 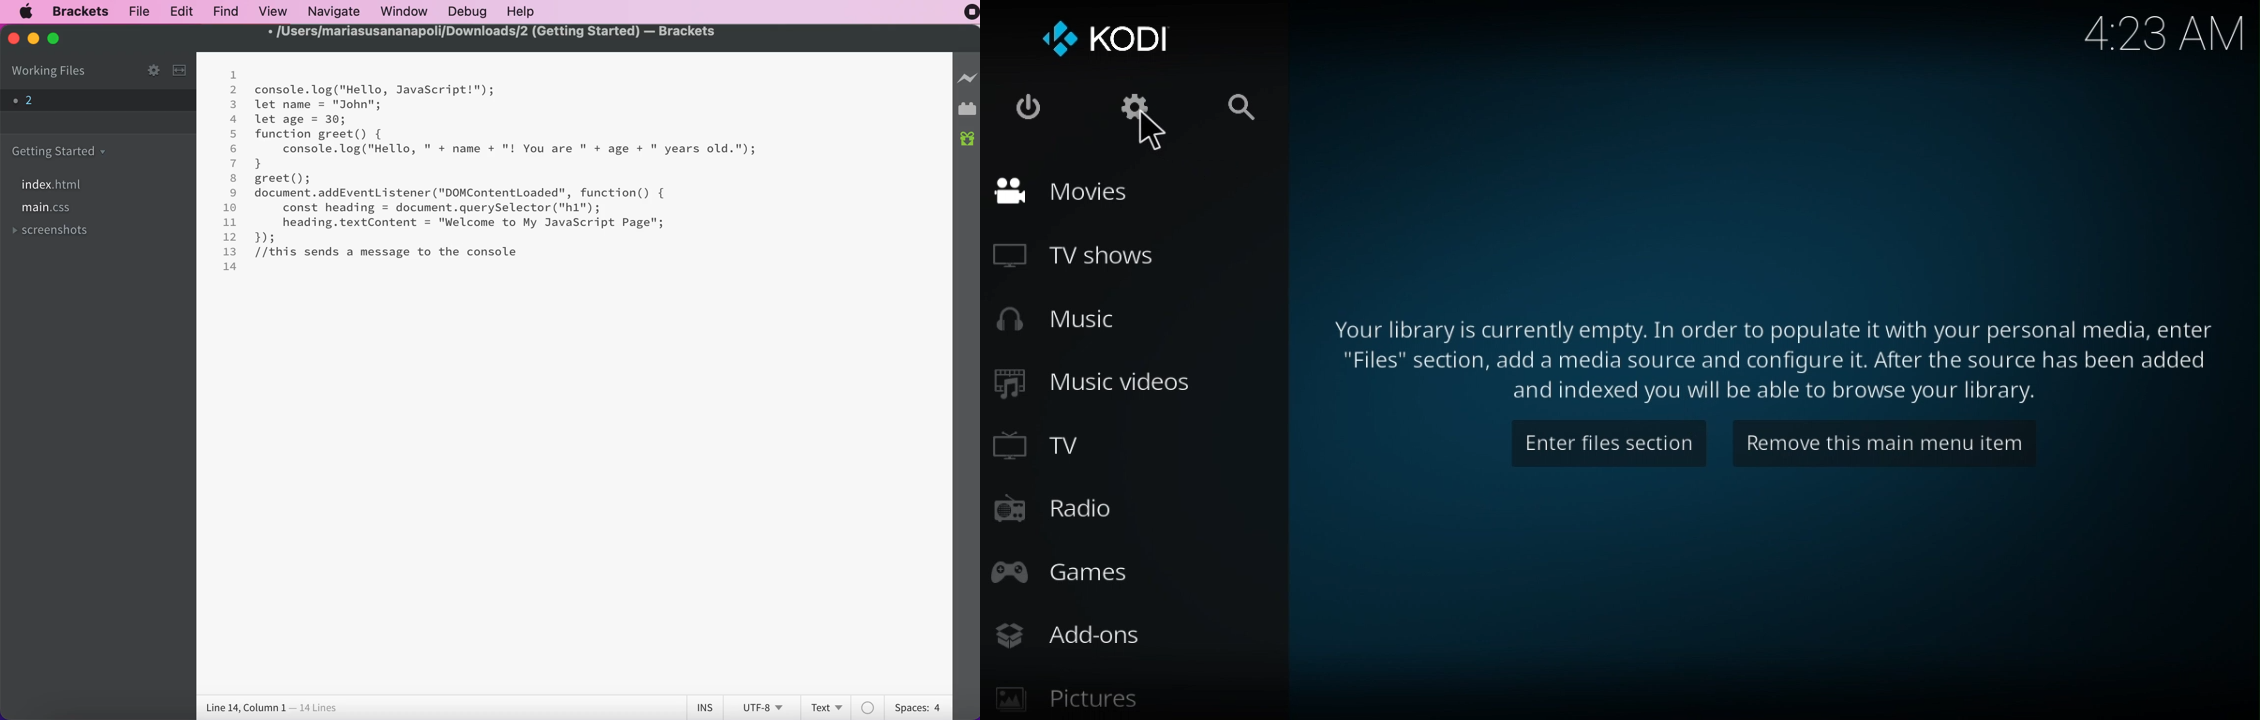 I want to click on 8, so click(x=233, y=177).